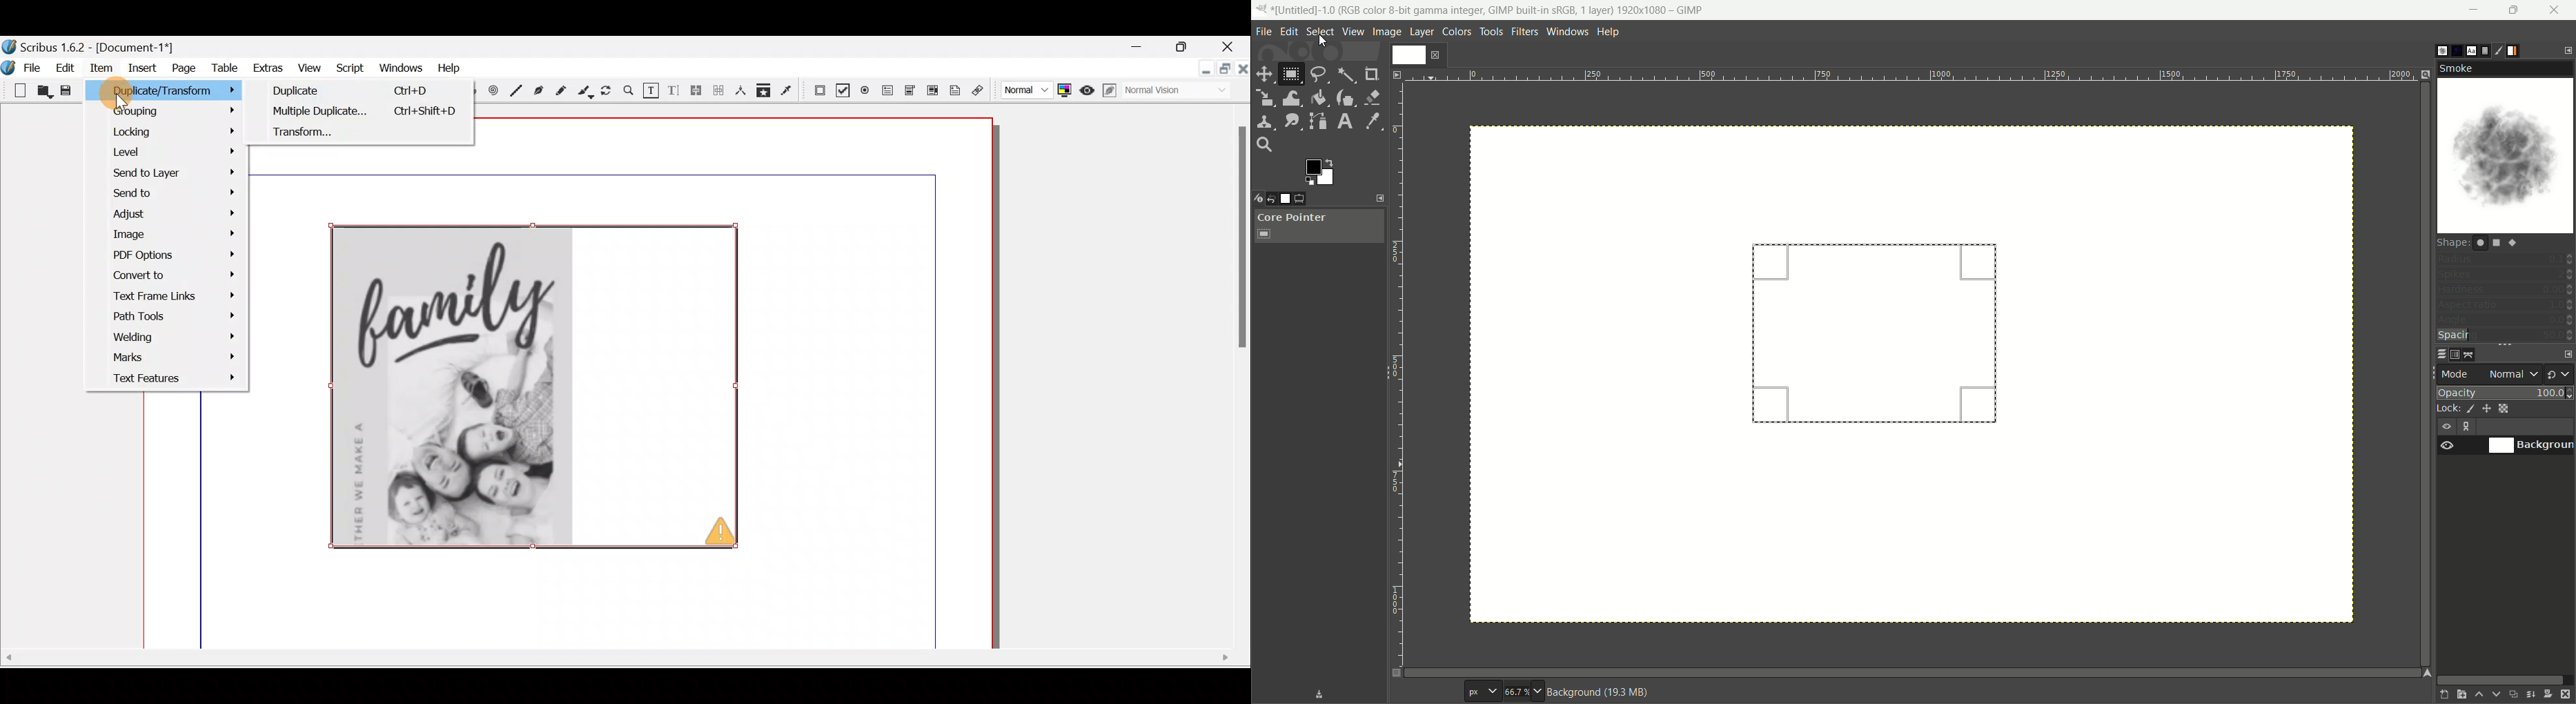 Image resolution: width=2576 pixels, height=728 pixels. What do you see at coordinates (1242, 76) in the screenshot?
I see `Close` at bounding box center [1242, 76].